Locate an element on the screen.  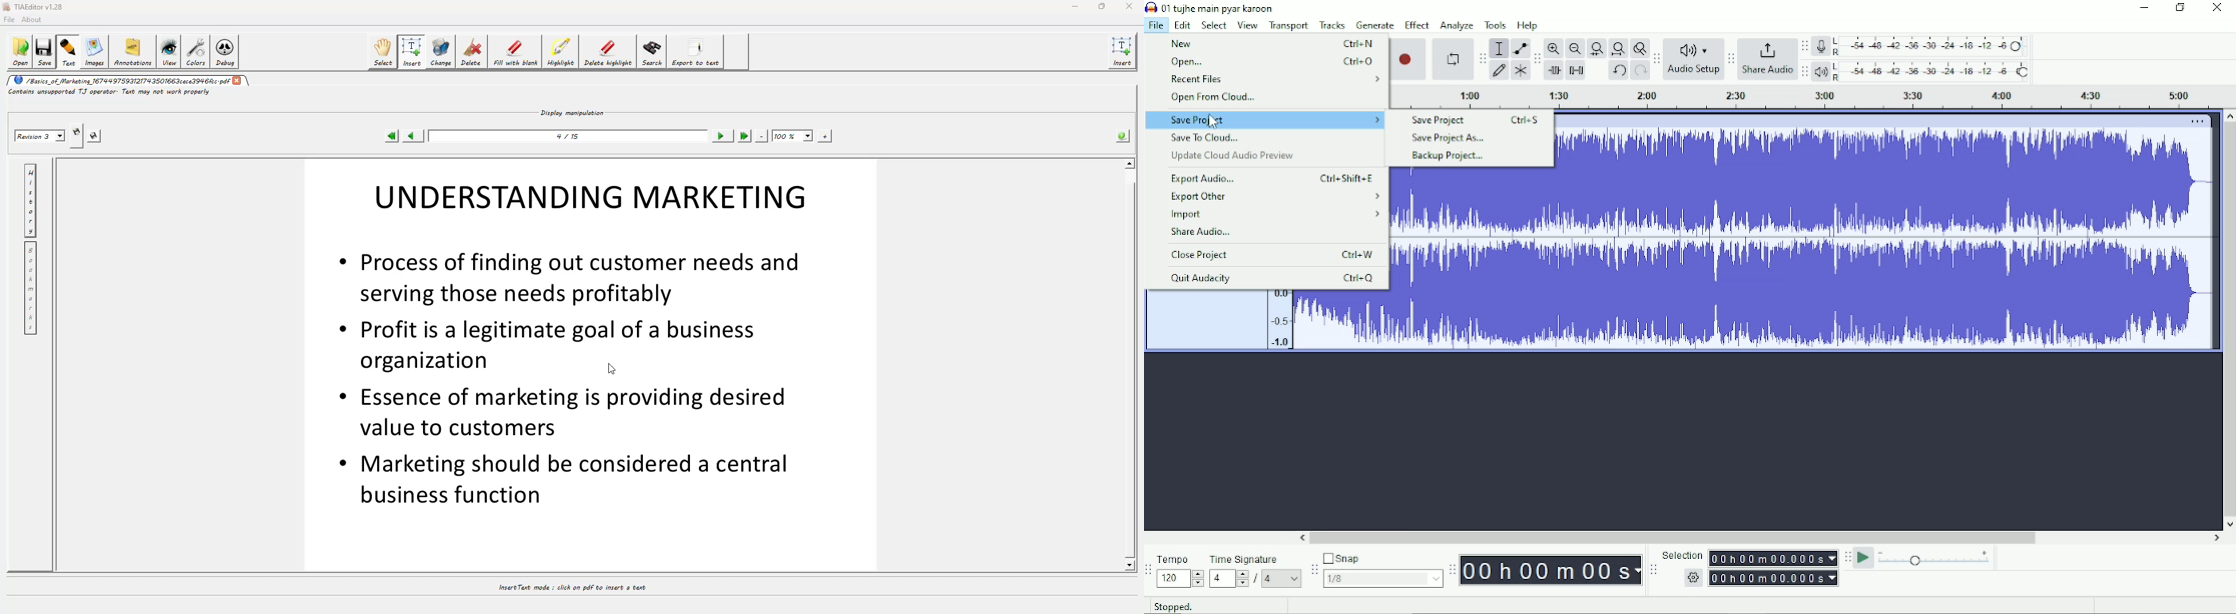
Audacity snapping toolbar is located at coordinates (1314, 570).